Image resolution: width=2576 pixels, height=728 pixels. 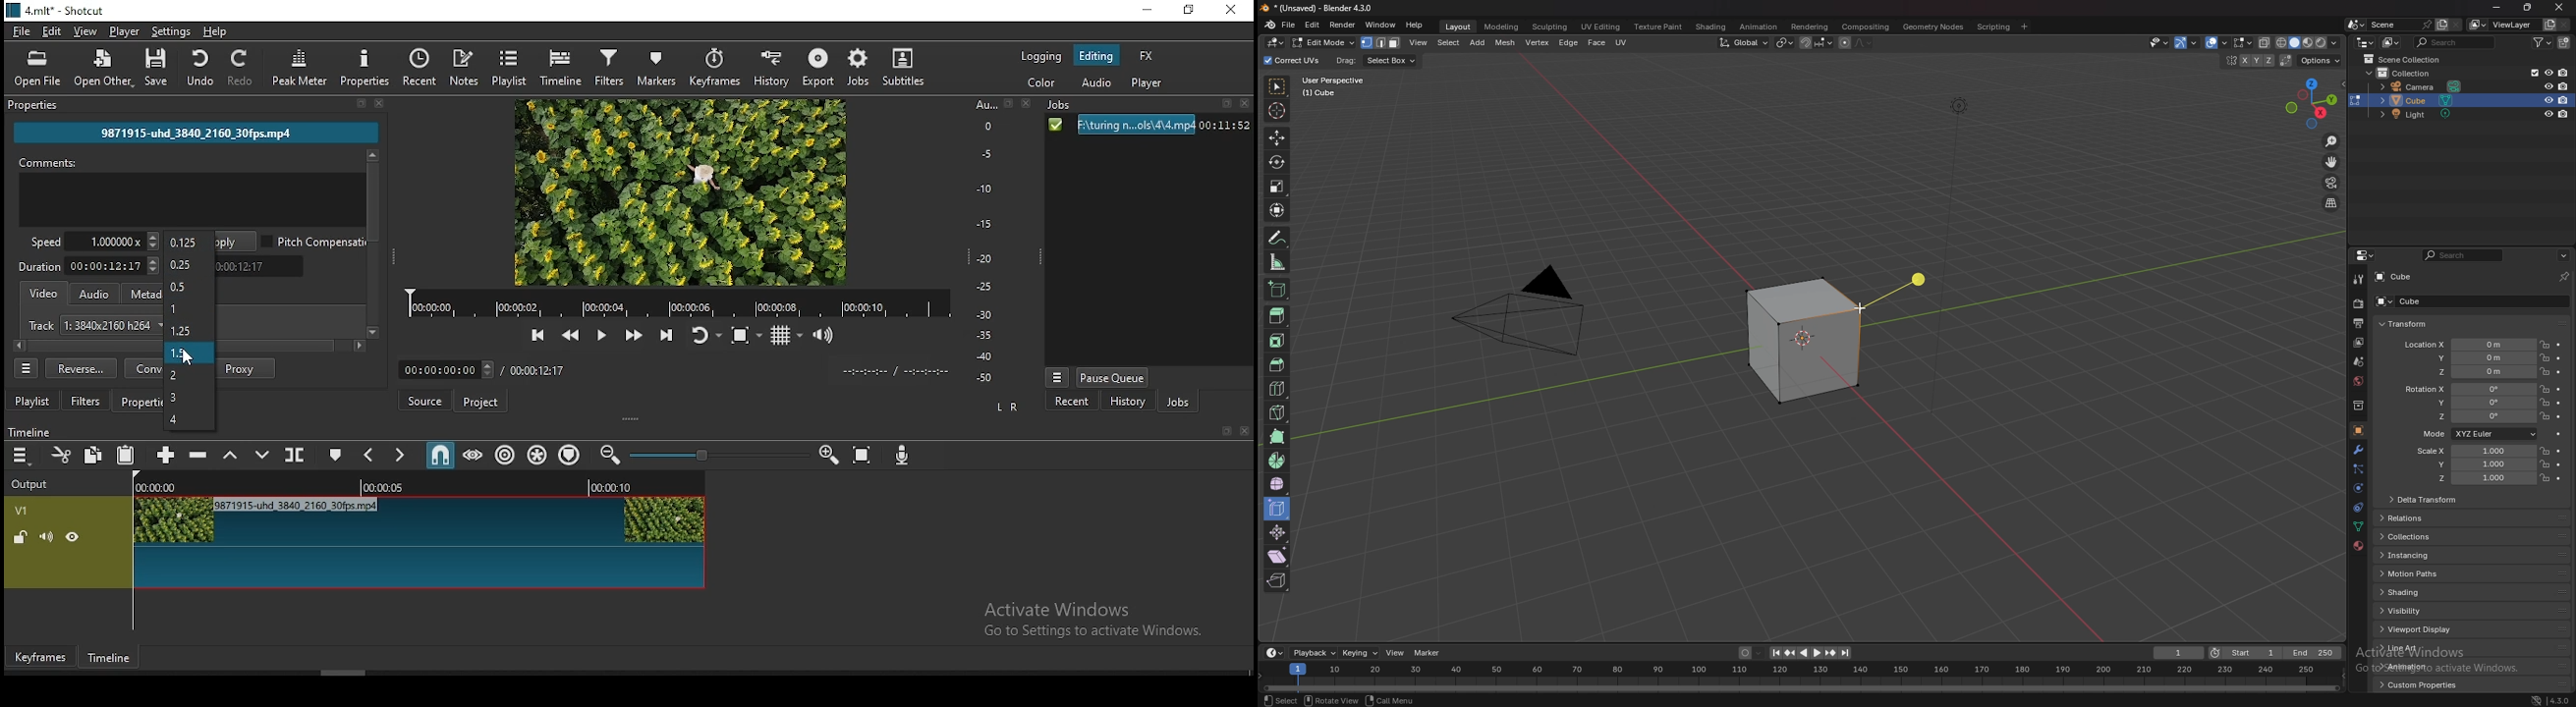 I want to click on scrub while dragging, so click(x=475, y=455).